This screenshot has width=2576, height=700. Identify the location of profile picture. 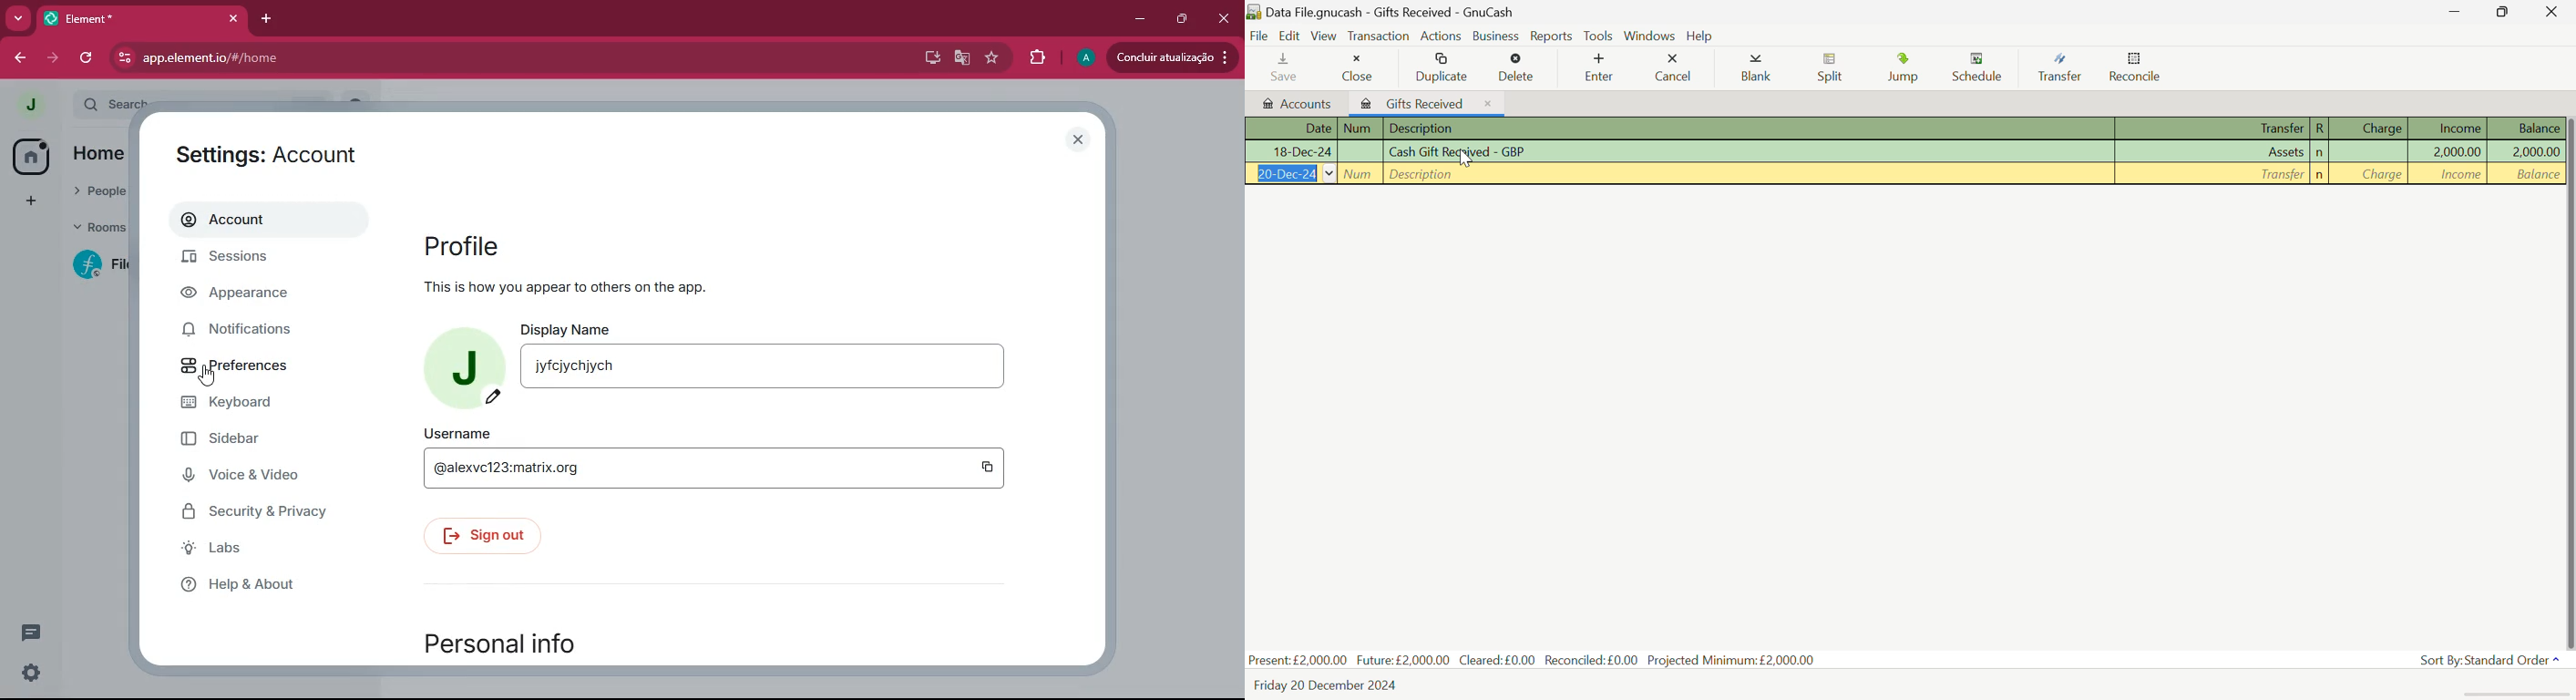
(1084, 58).